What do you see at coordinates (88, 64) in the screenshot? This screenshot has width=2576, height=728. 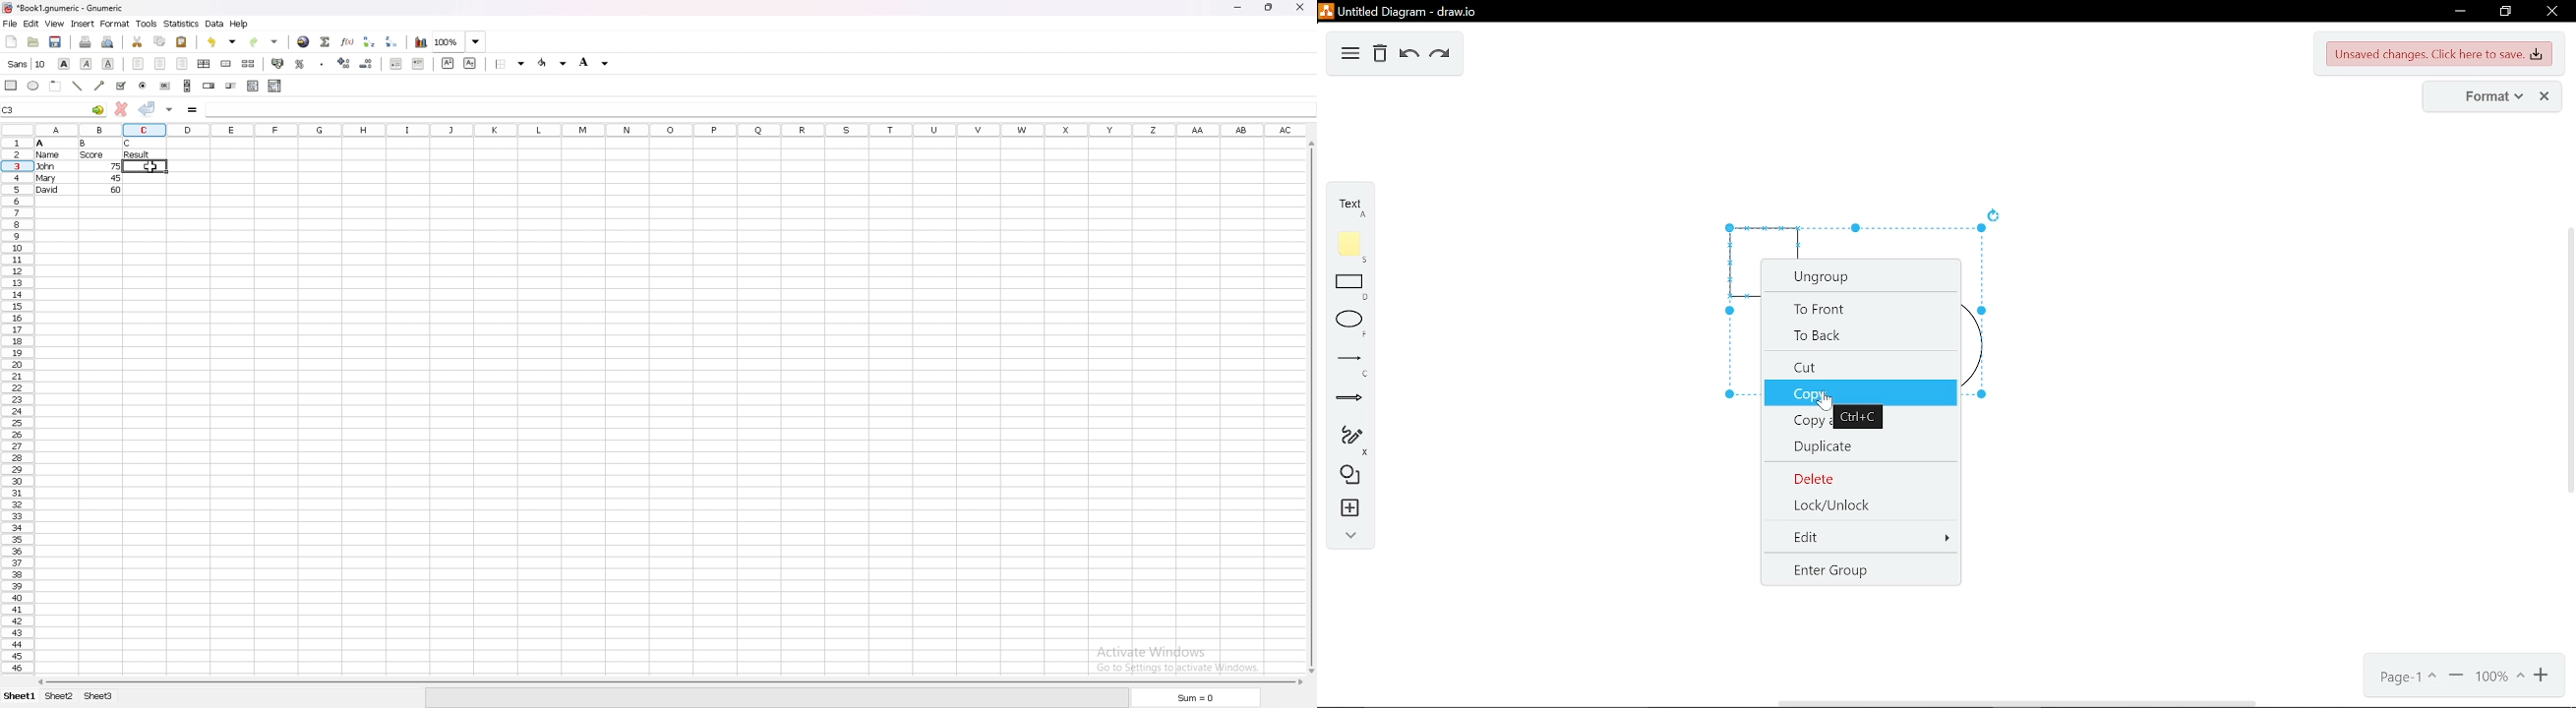 I see `italic` at bounding box center [88, 64].